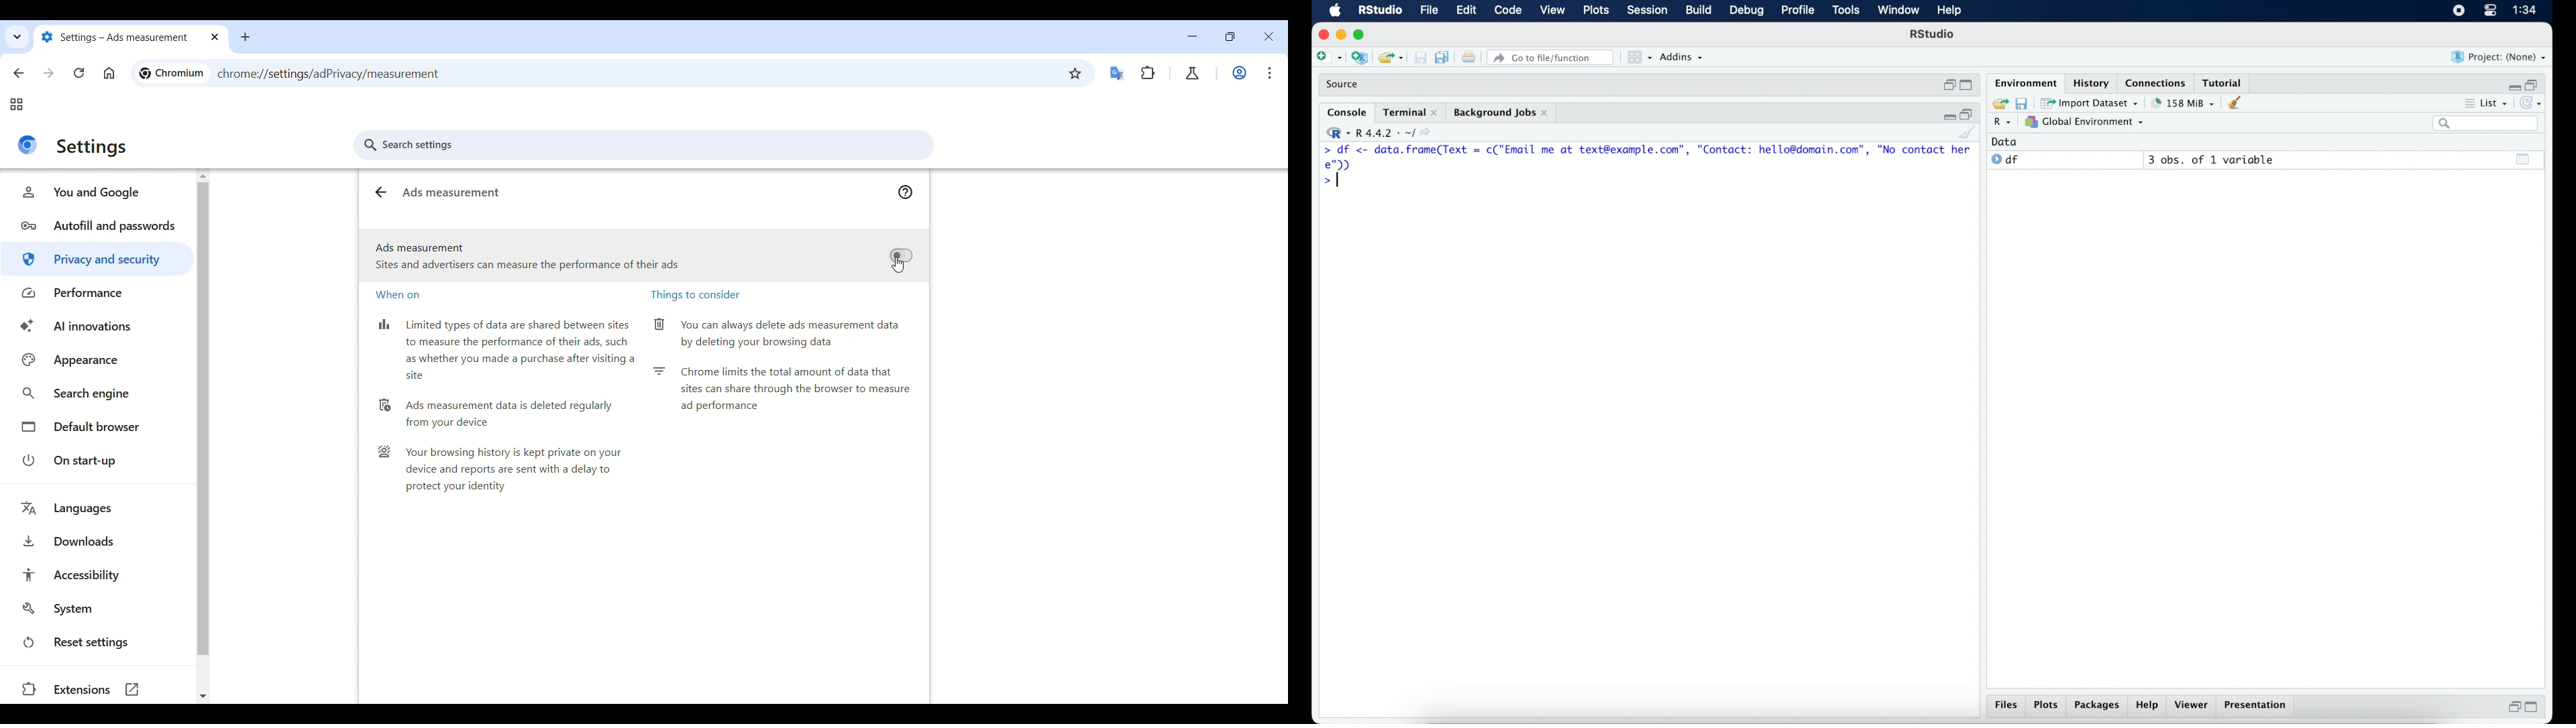 This screenshot has width=2576, height=728. What do you see at coordinates (1420, 57) in the screenshot?
I see `print` at bounding box center [1420, 57].